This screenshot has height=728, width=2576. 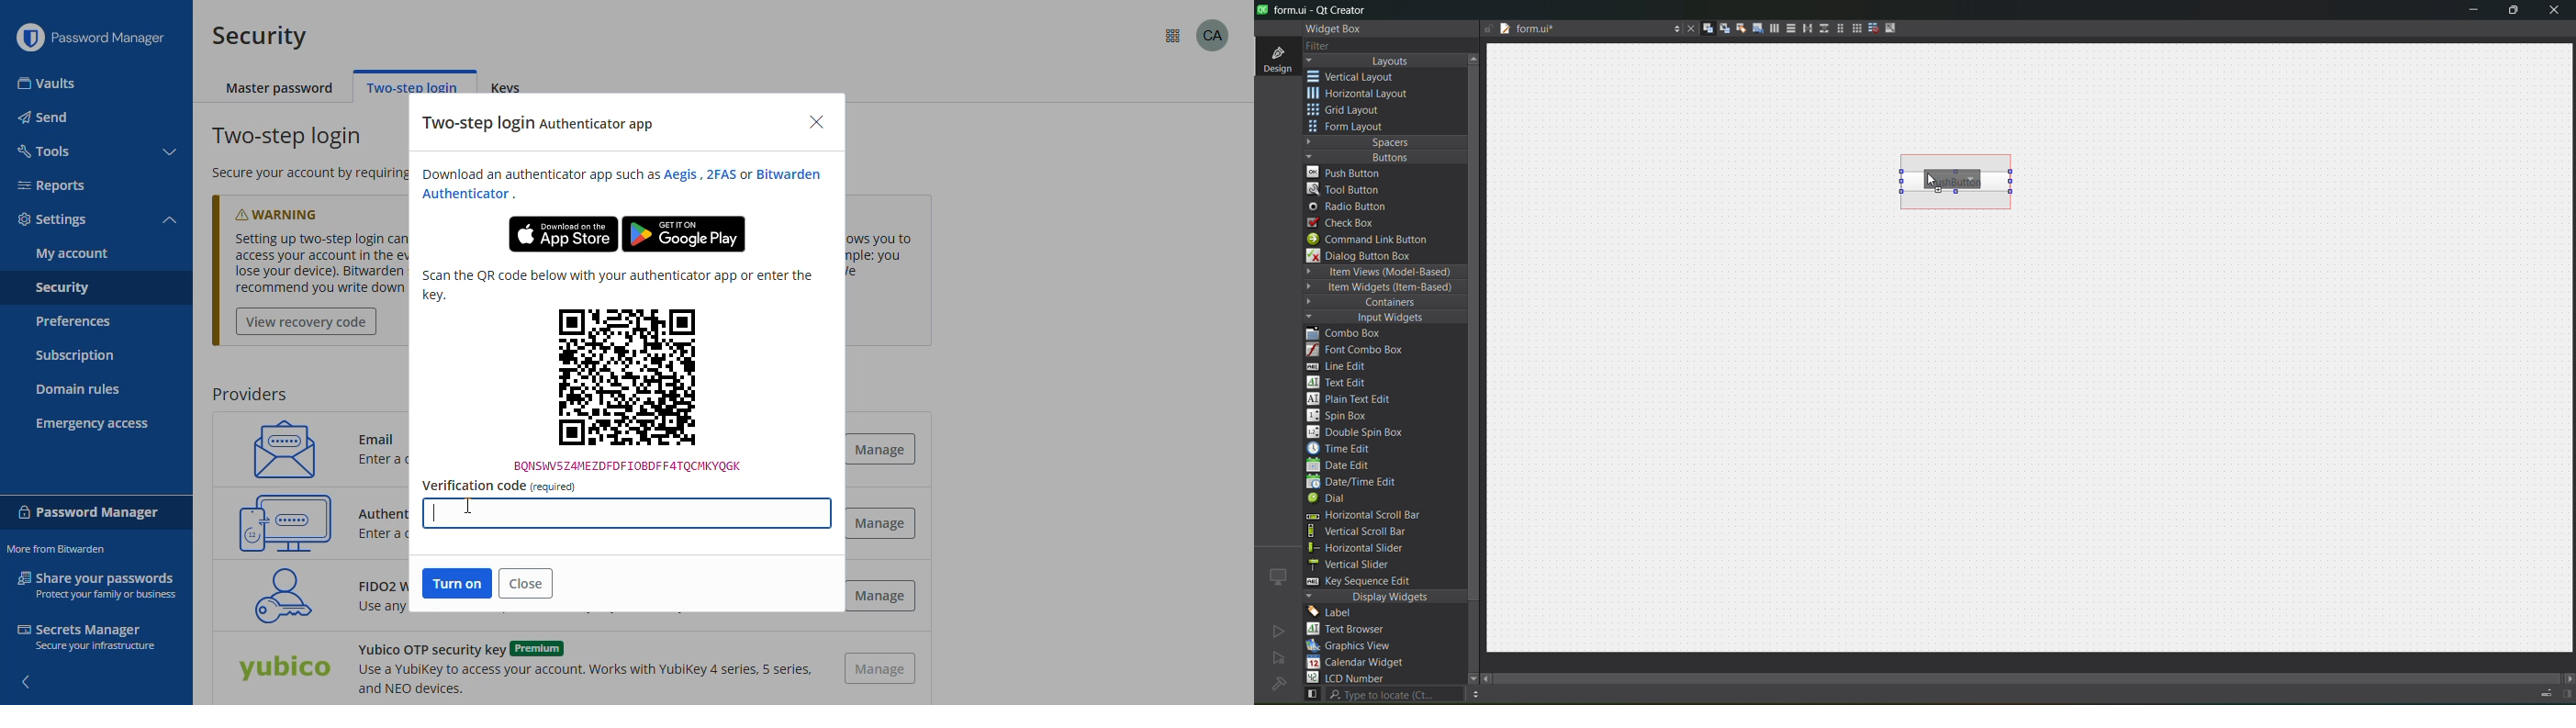 I want to click on send, so click(x=45, y=118).